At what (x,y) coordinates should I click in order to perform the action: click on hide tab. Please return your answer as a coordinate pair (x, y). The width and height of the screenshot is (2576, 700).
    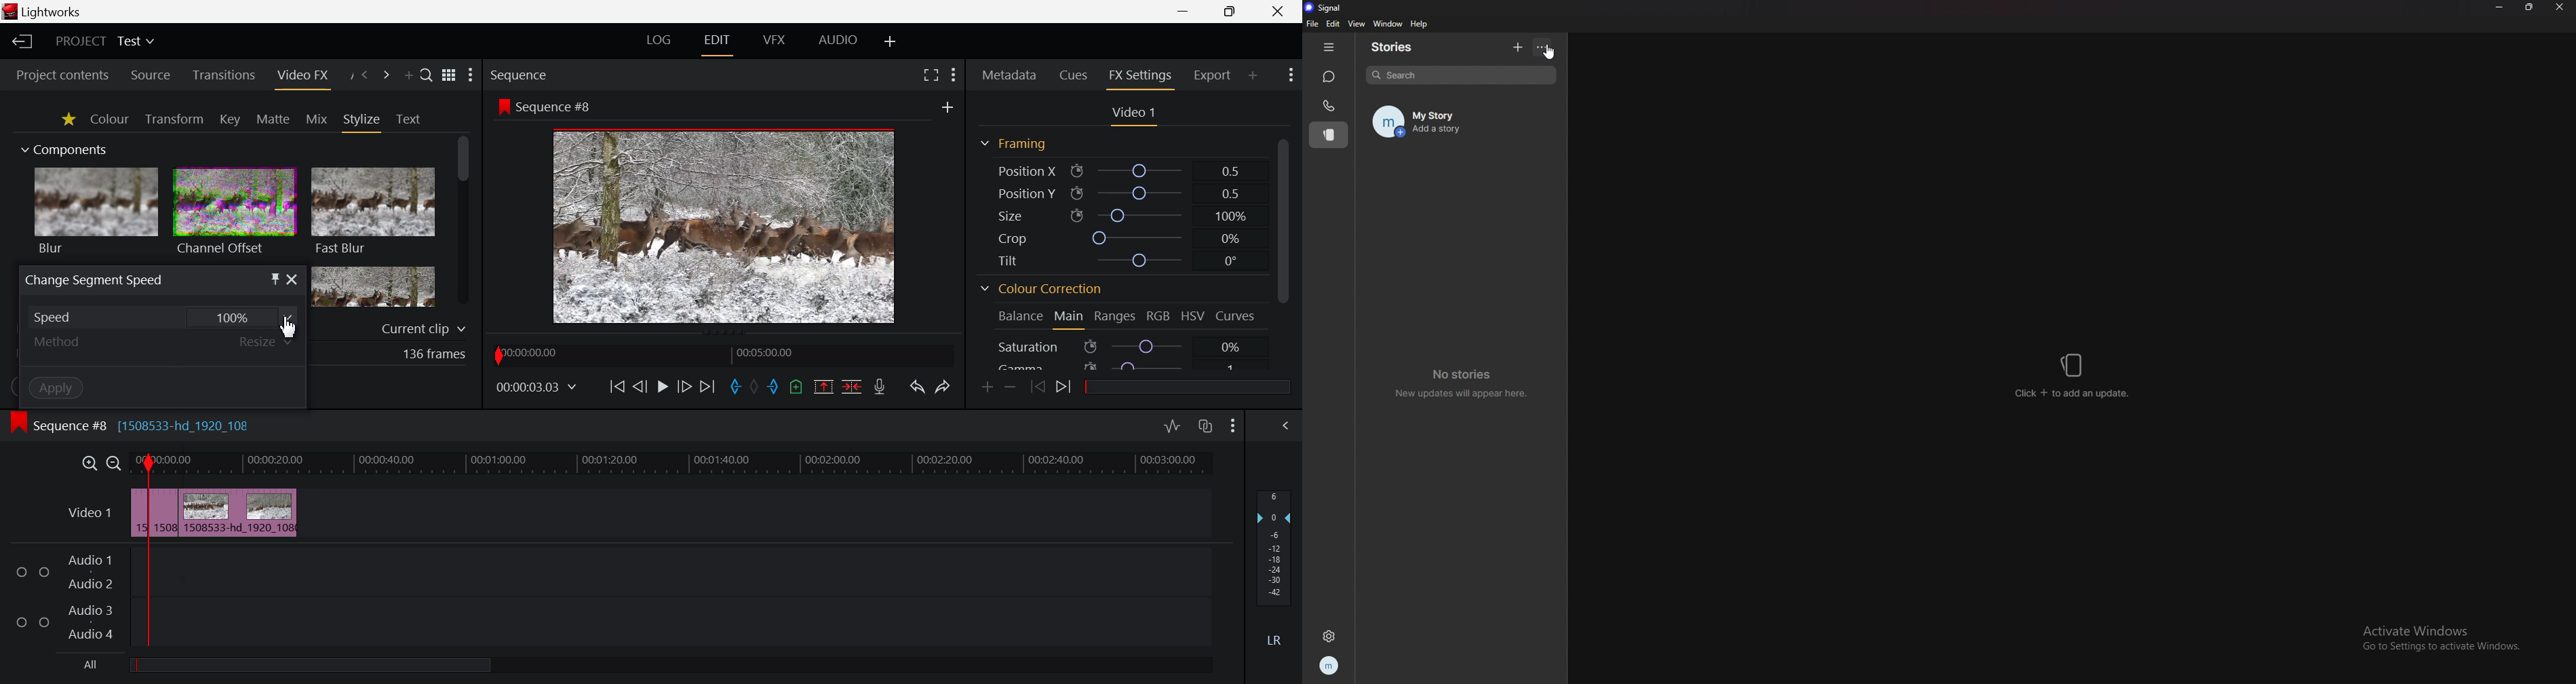
    Looking at the image, I should click on (1329, 46).